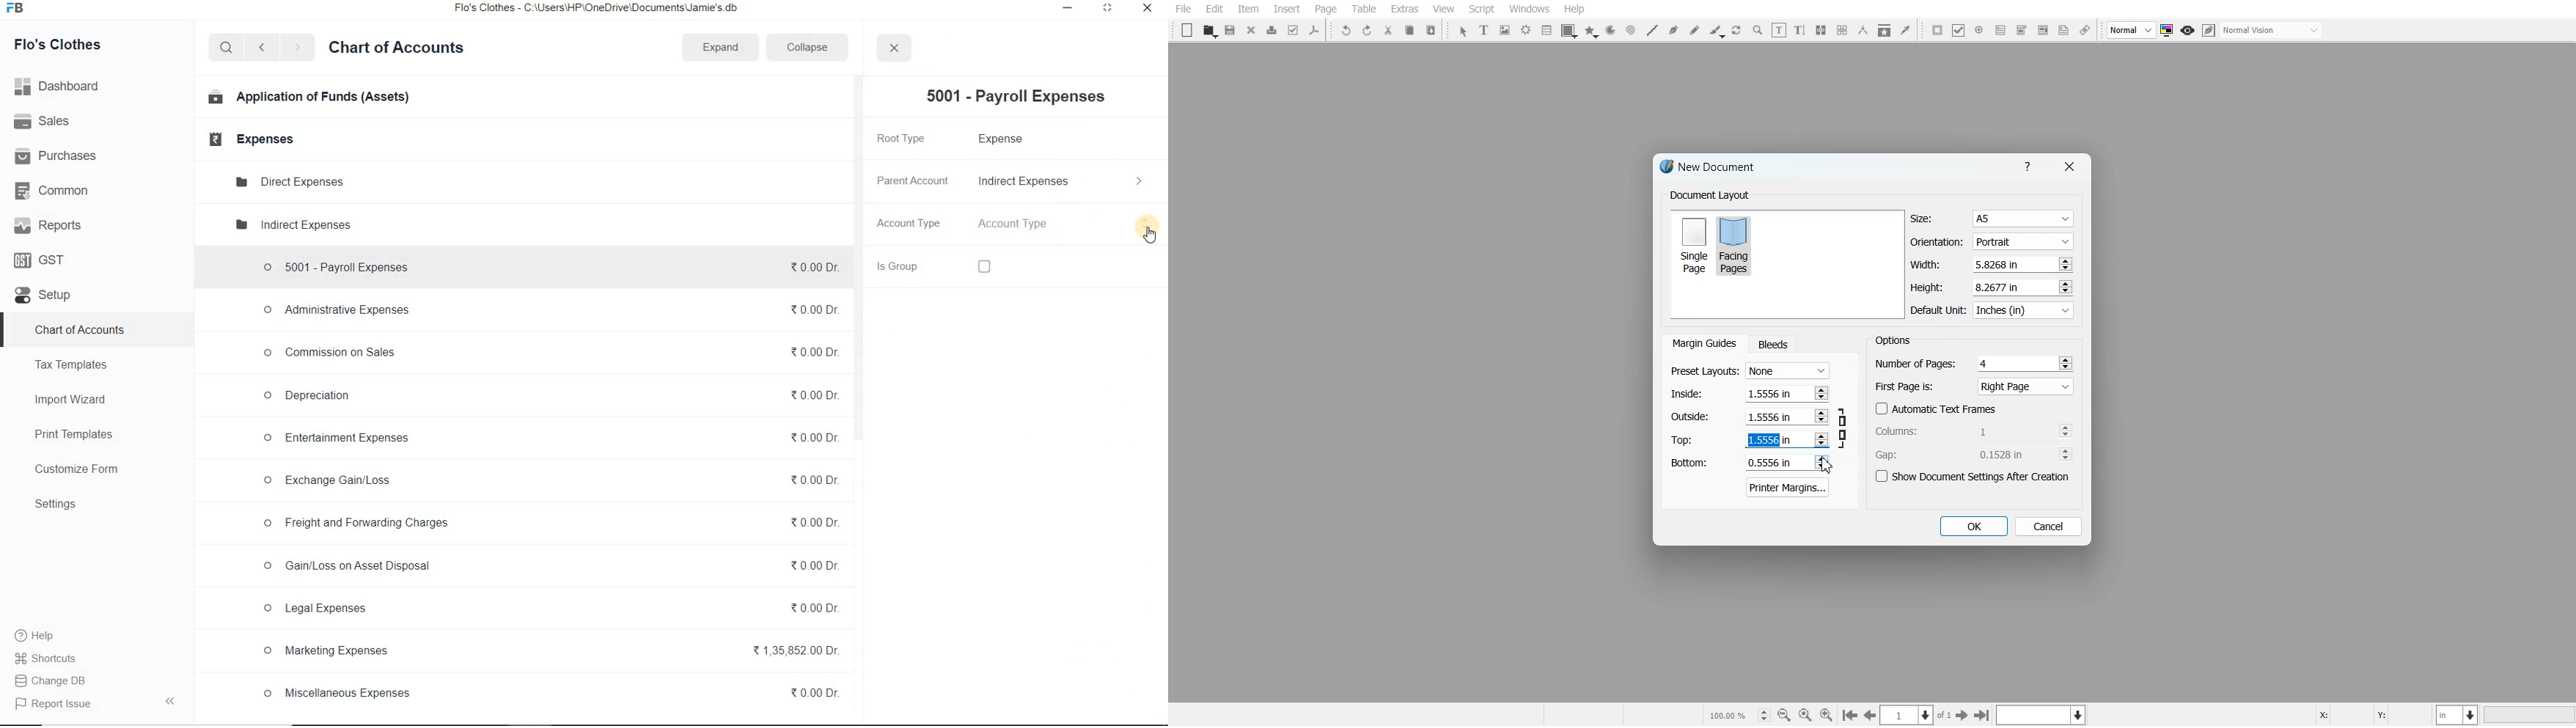 The height and width of the screenshot is (728, 2576). Describe the element at coordinates (1974, 363) in the screenshot. I see `Number of Pages` at that location.